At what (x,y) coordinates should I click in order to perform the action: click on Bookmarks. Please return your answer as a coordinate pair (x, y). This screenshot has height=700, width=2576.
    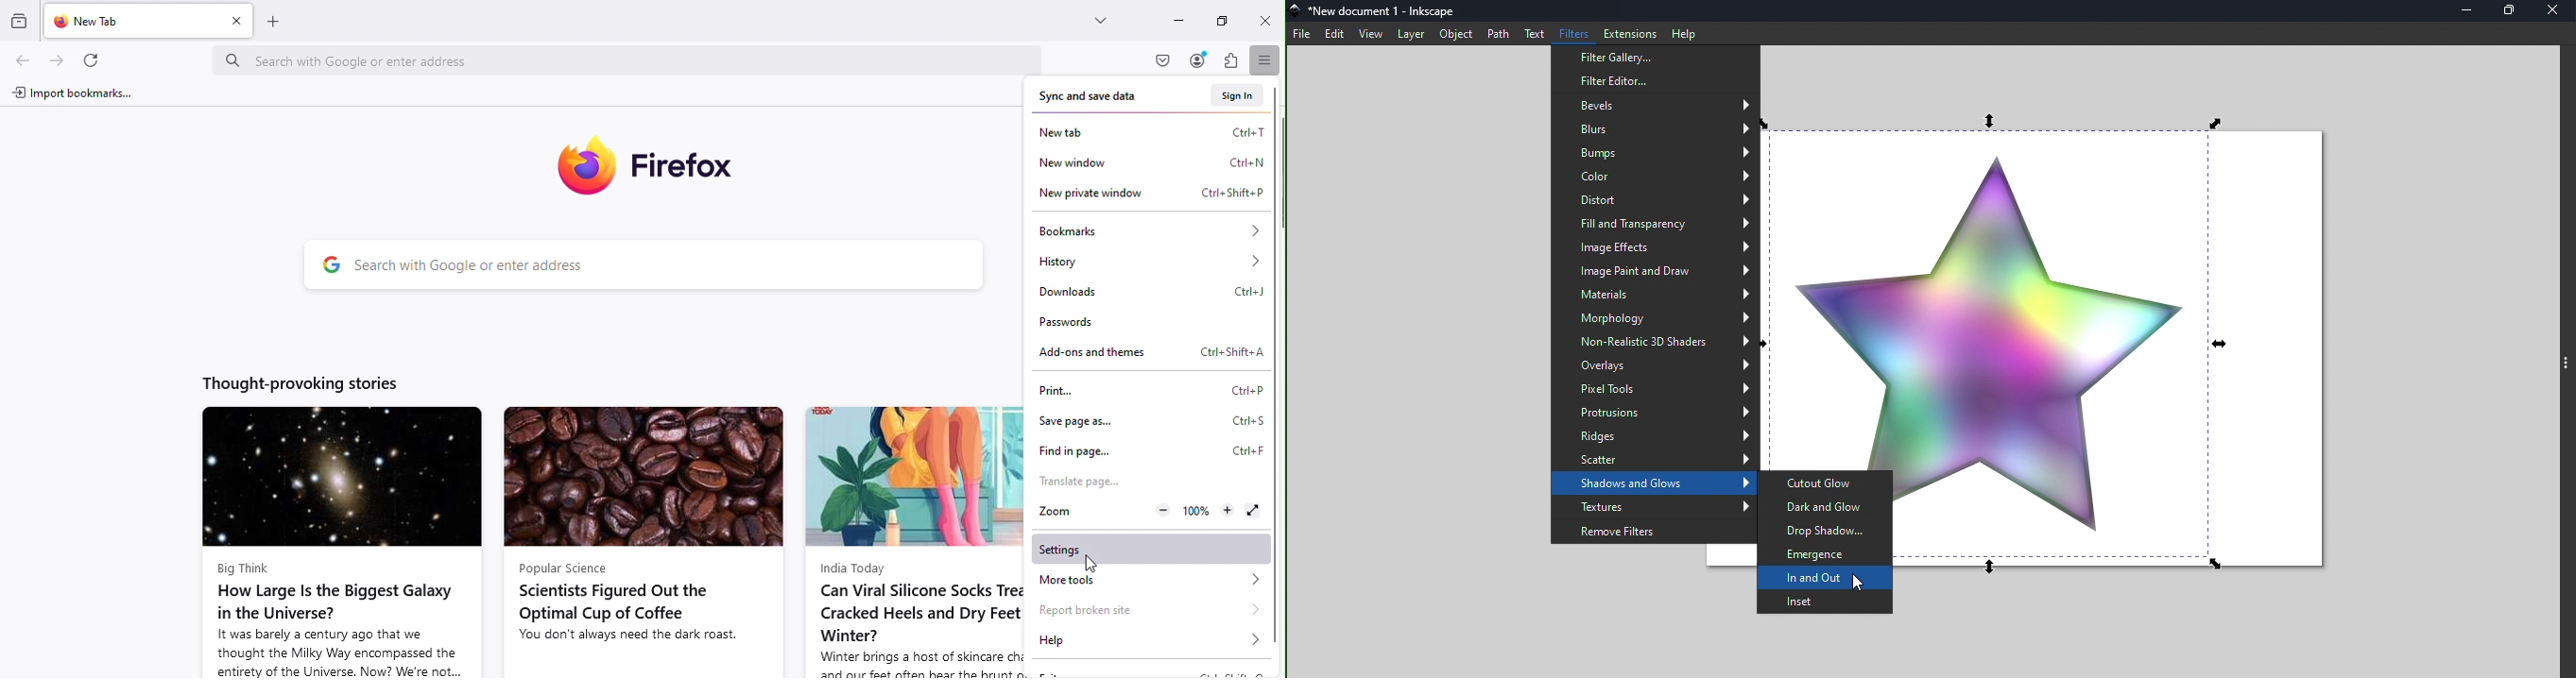
    Looking at the image, I should click on (1145, 230).